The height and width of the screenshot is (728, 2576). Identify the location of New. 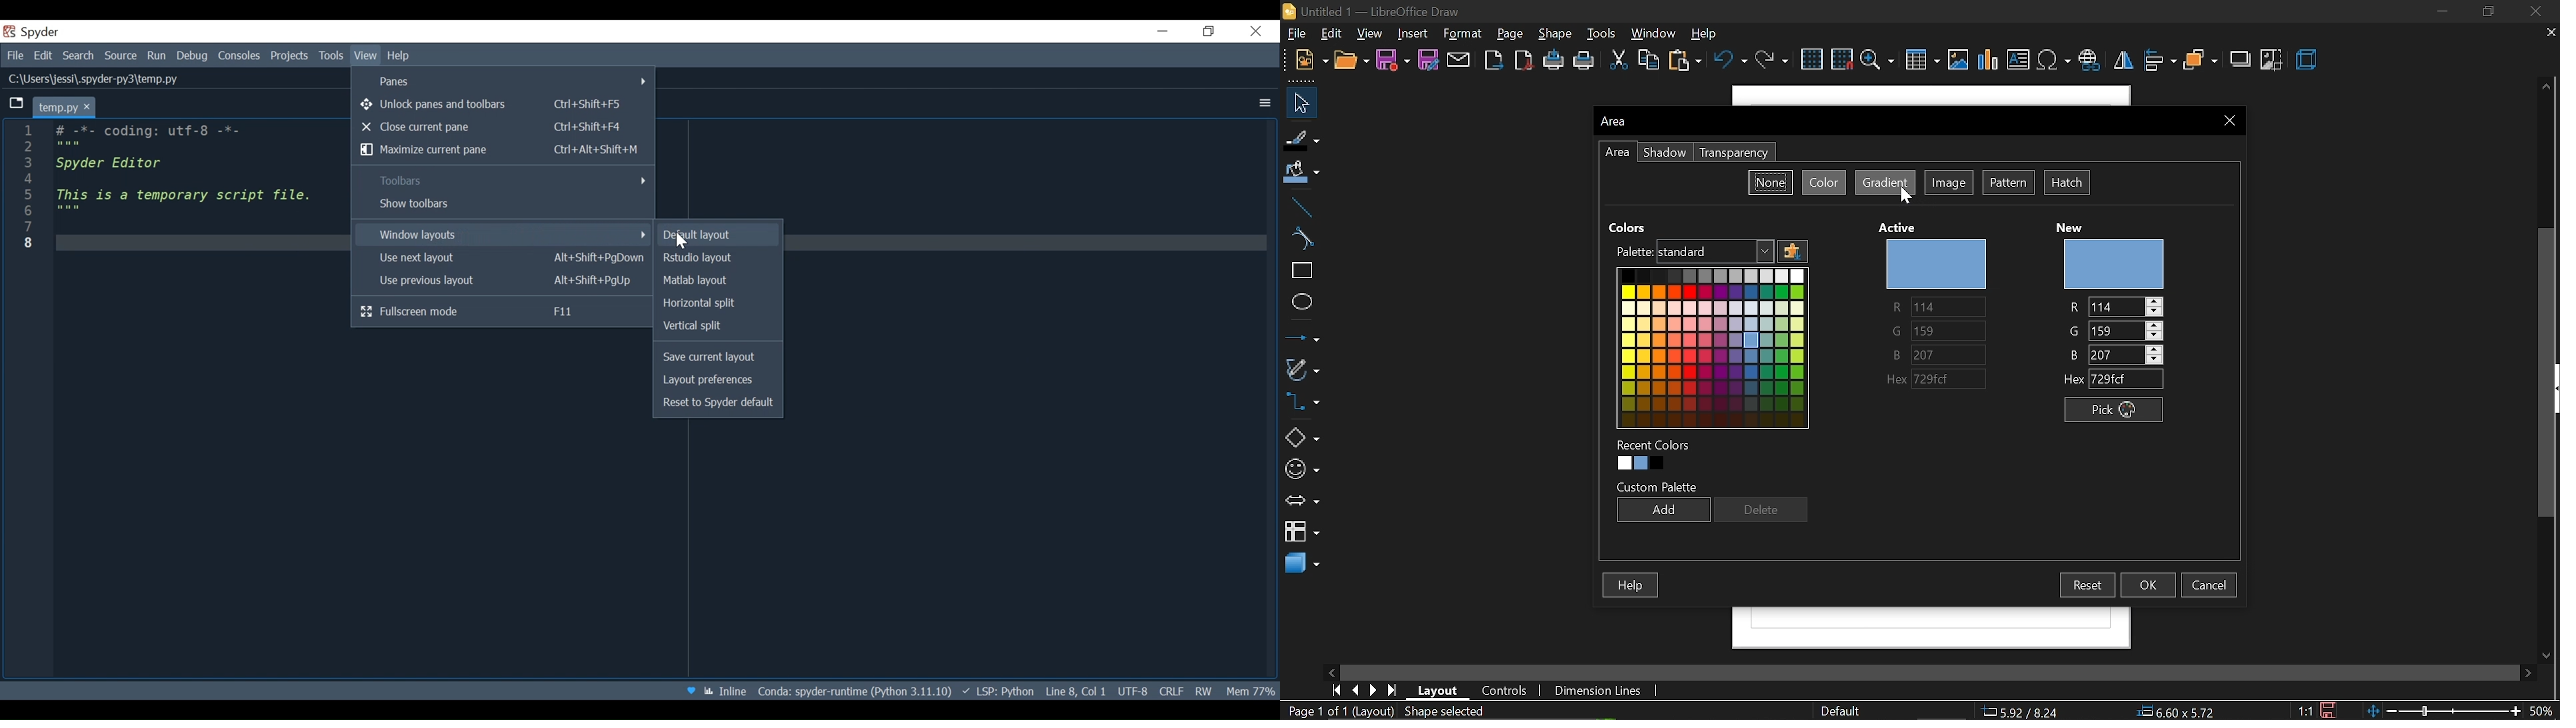
(2074, 227).